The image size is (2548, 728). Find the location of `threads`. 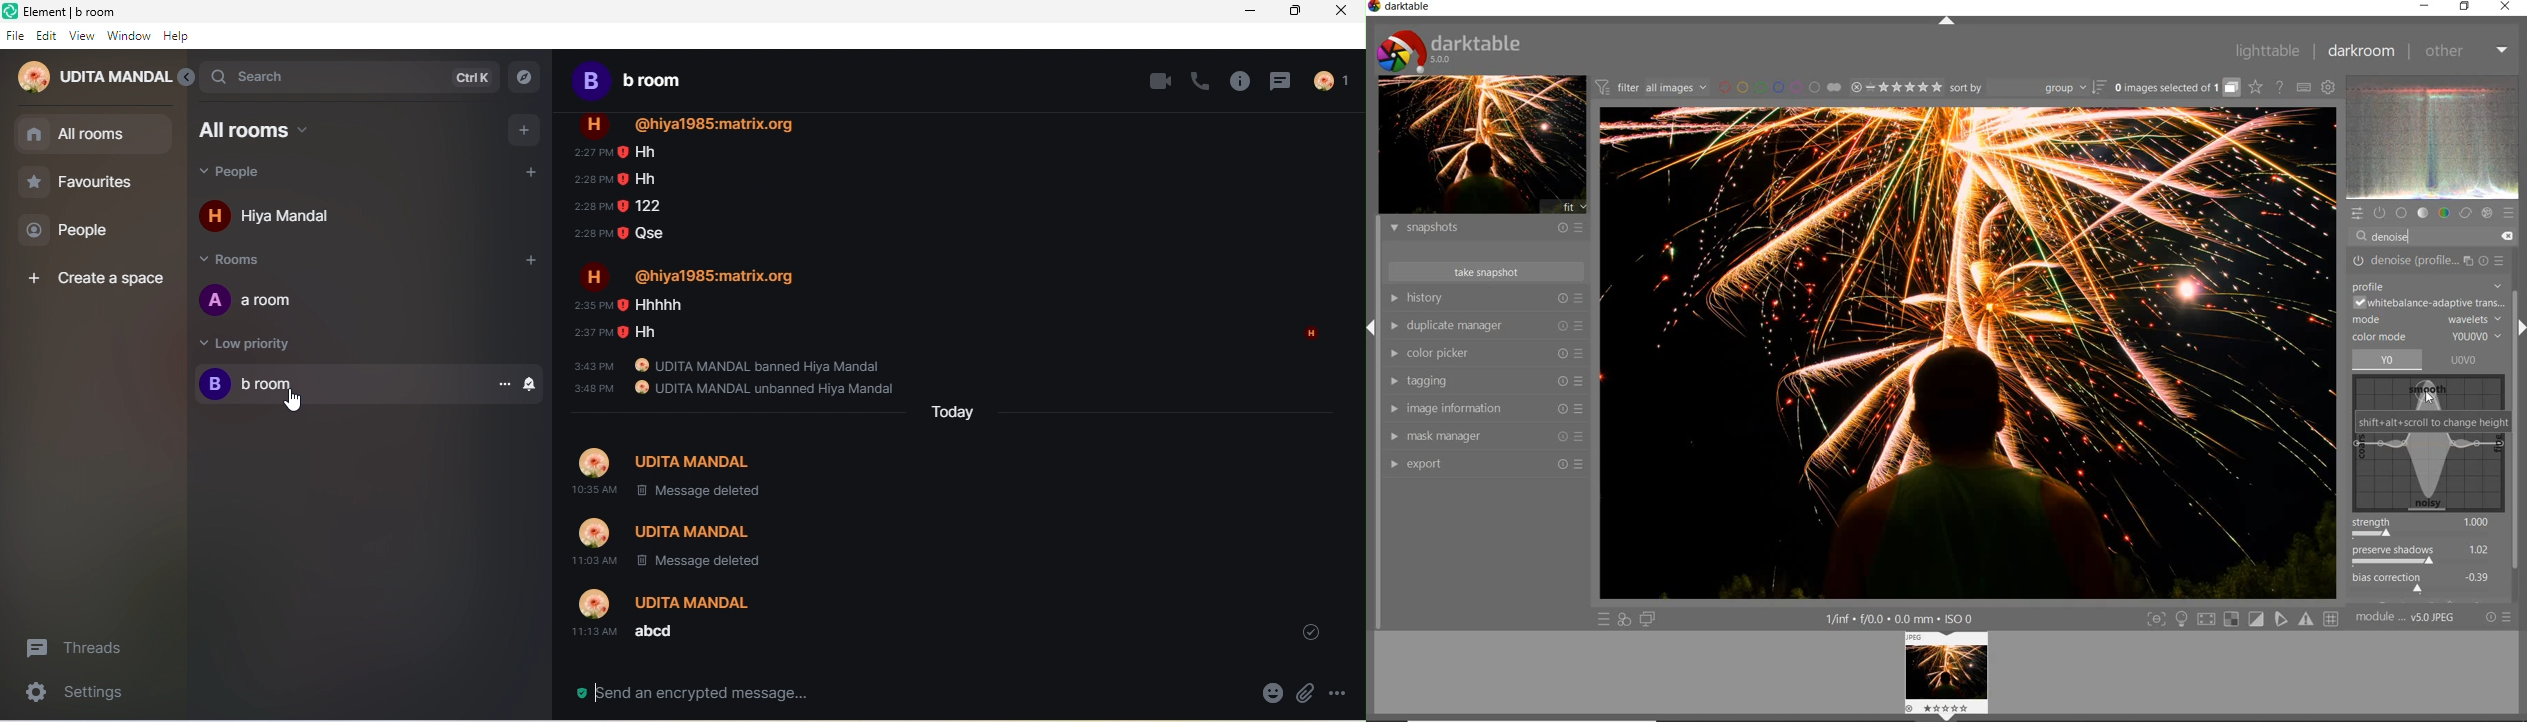

threads is located at coordinates (1283, 80).